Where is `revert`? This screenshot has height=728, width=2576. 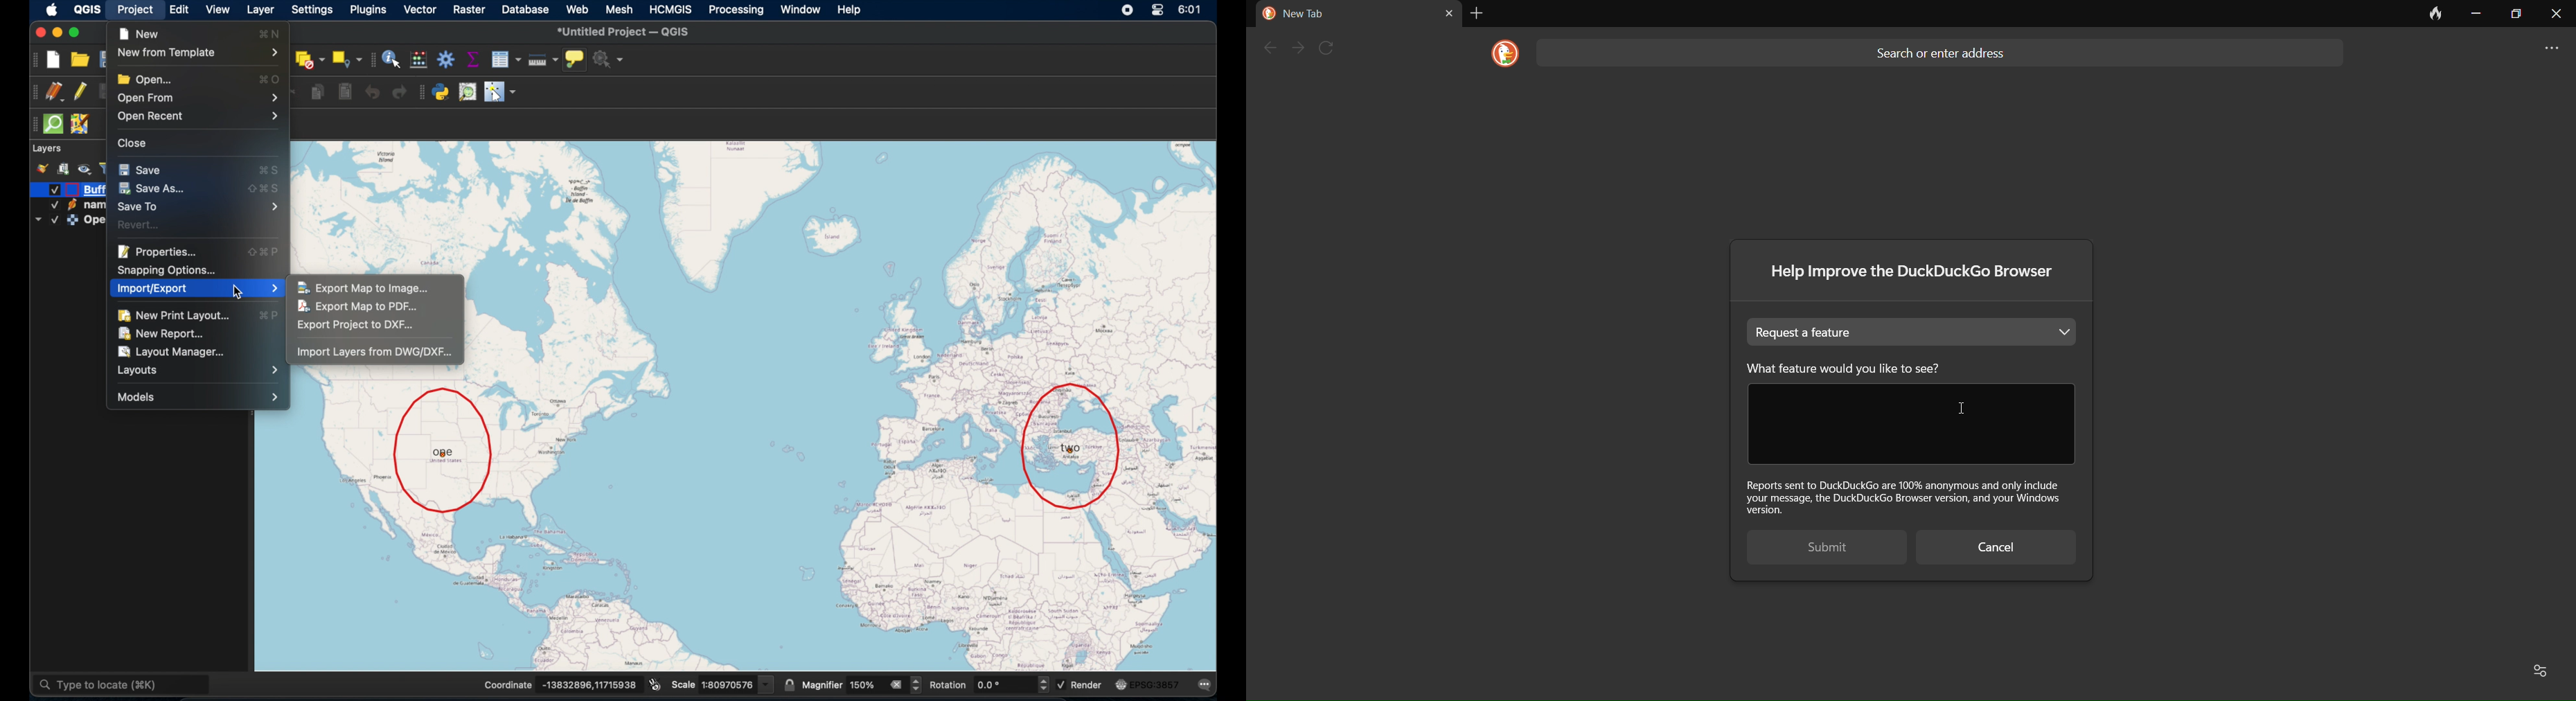
revert is located at coordinates (141, 225).